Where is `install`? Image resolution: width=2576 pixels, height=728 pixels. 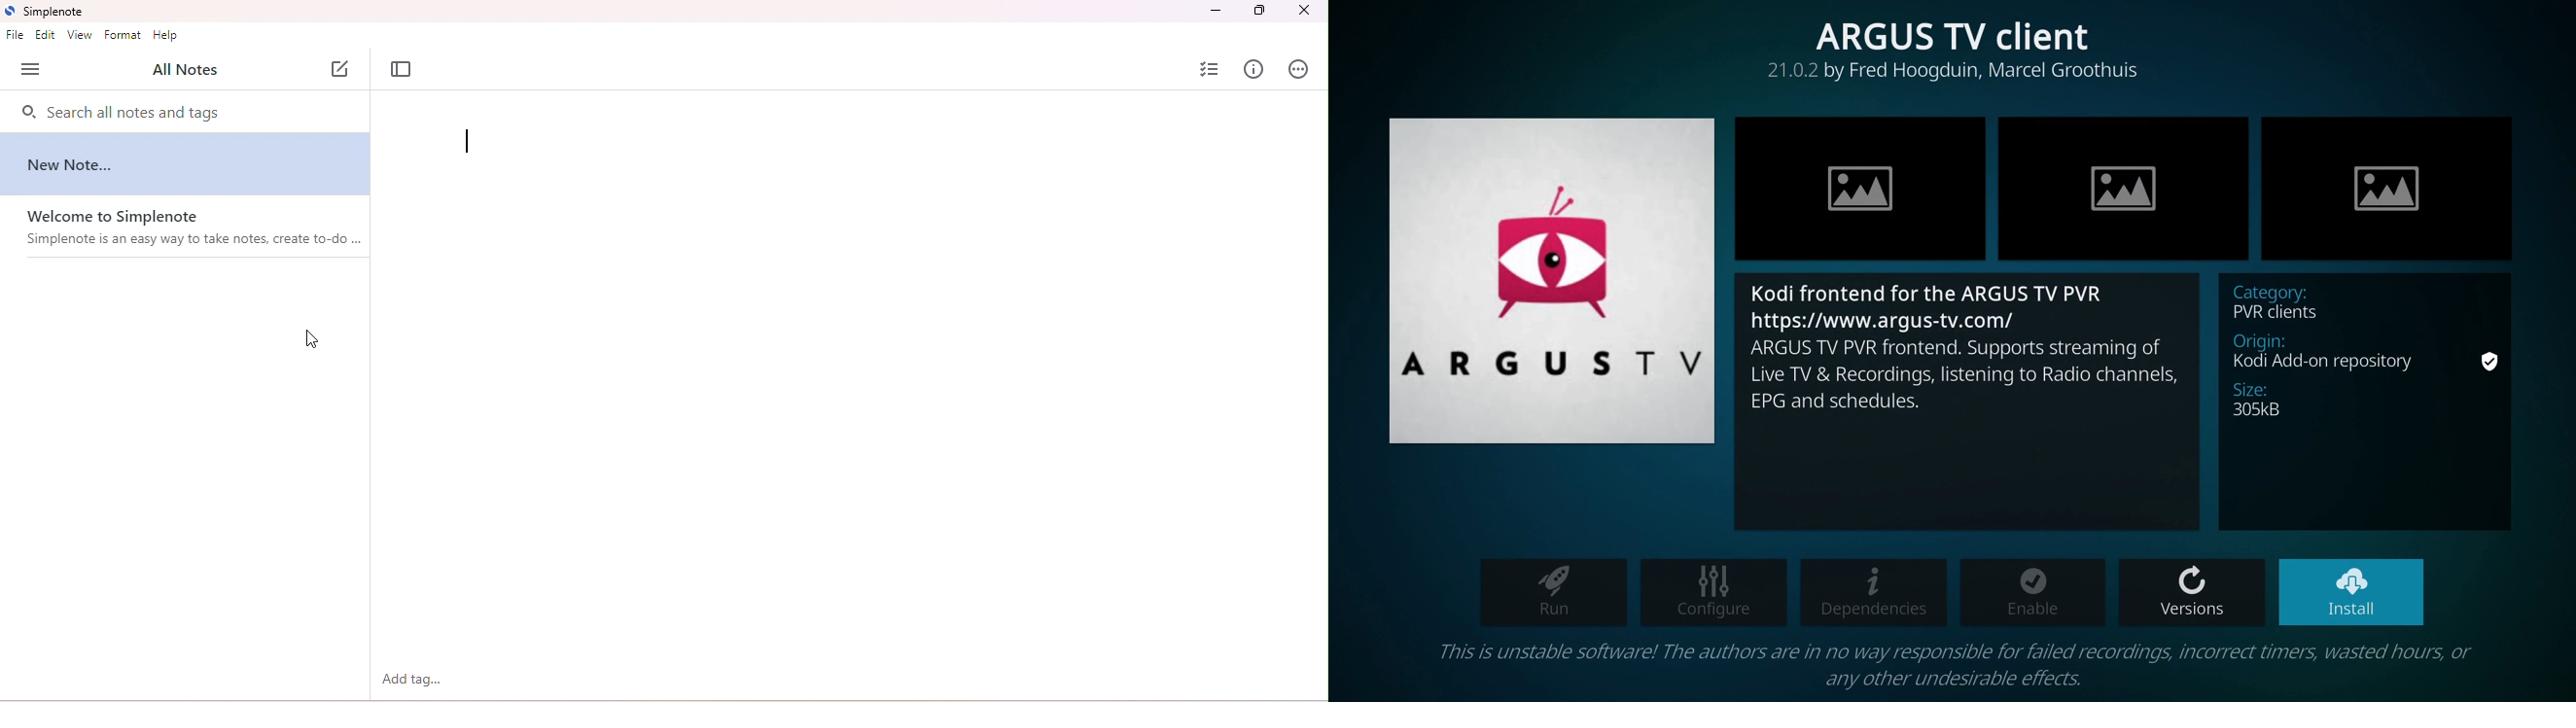 install is located at coordinates (2354, 589).